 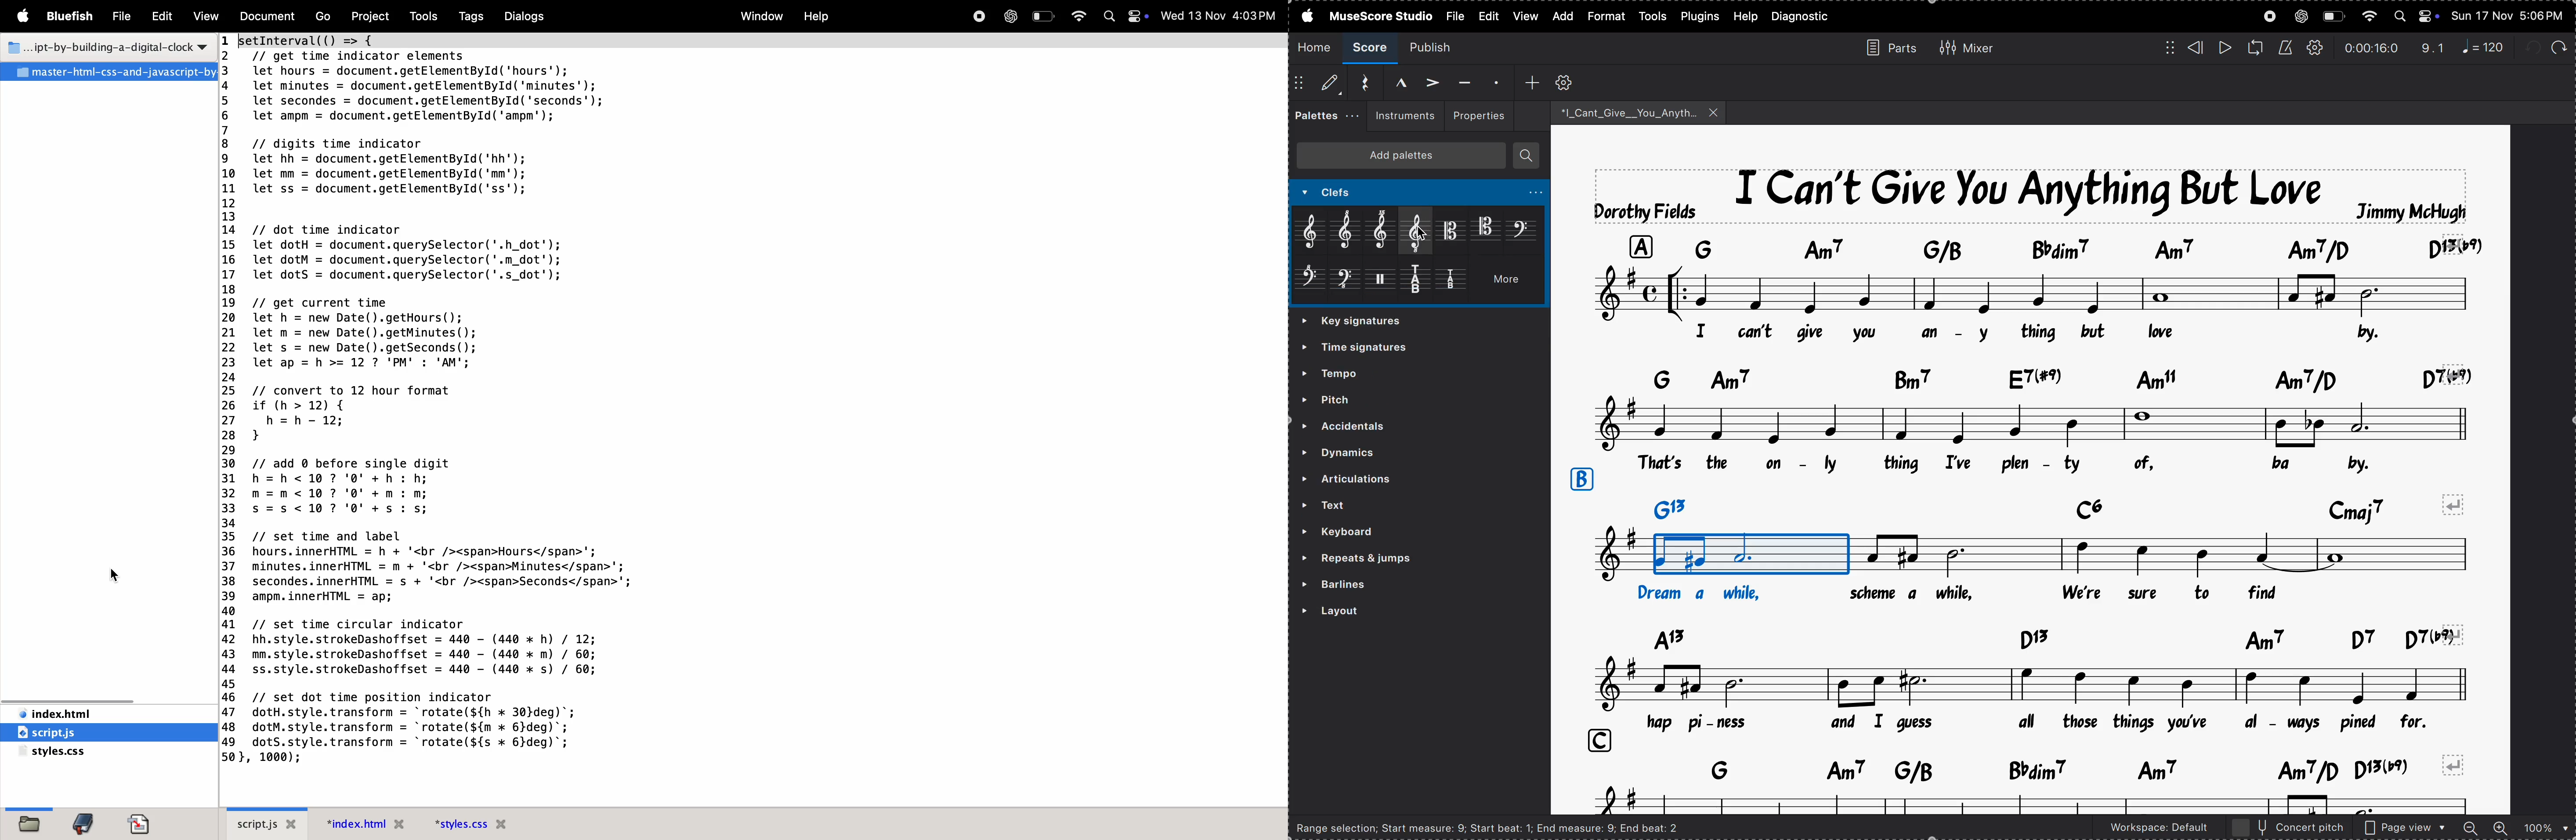 What do you see at coordinates (325, 16) in the screenshot?
I see `Go` at bounding box center [325, 16].